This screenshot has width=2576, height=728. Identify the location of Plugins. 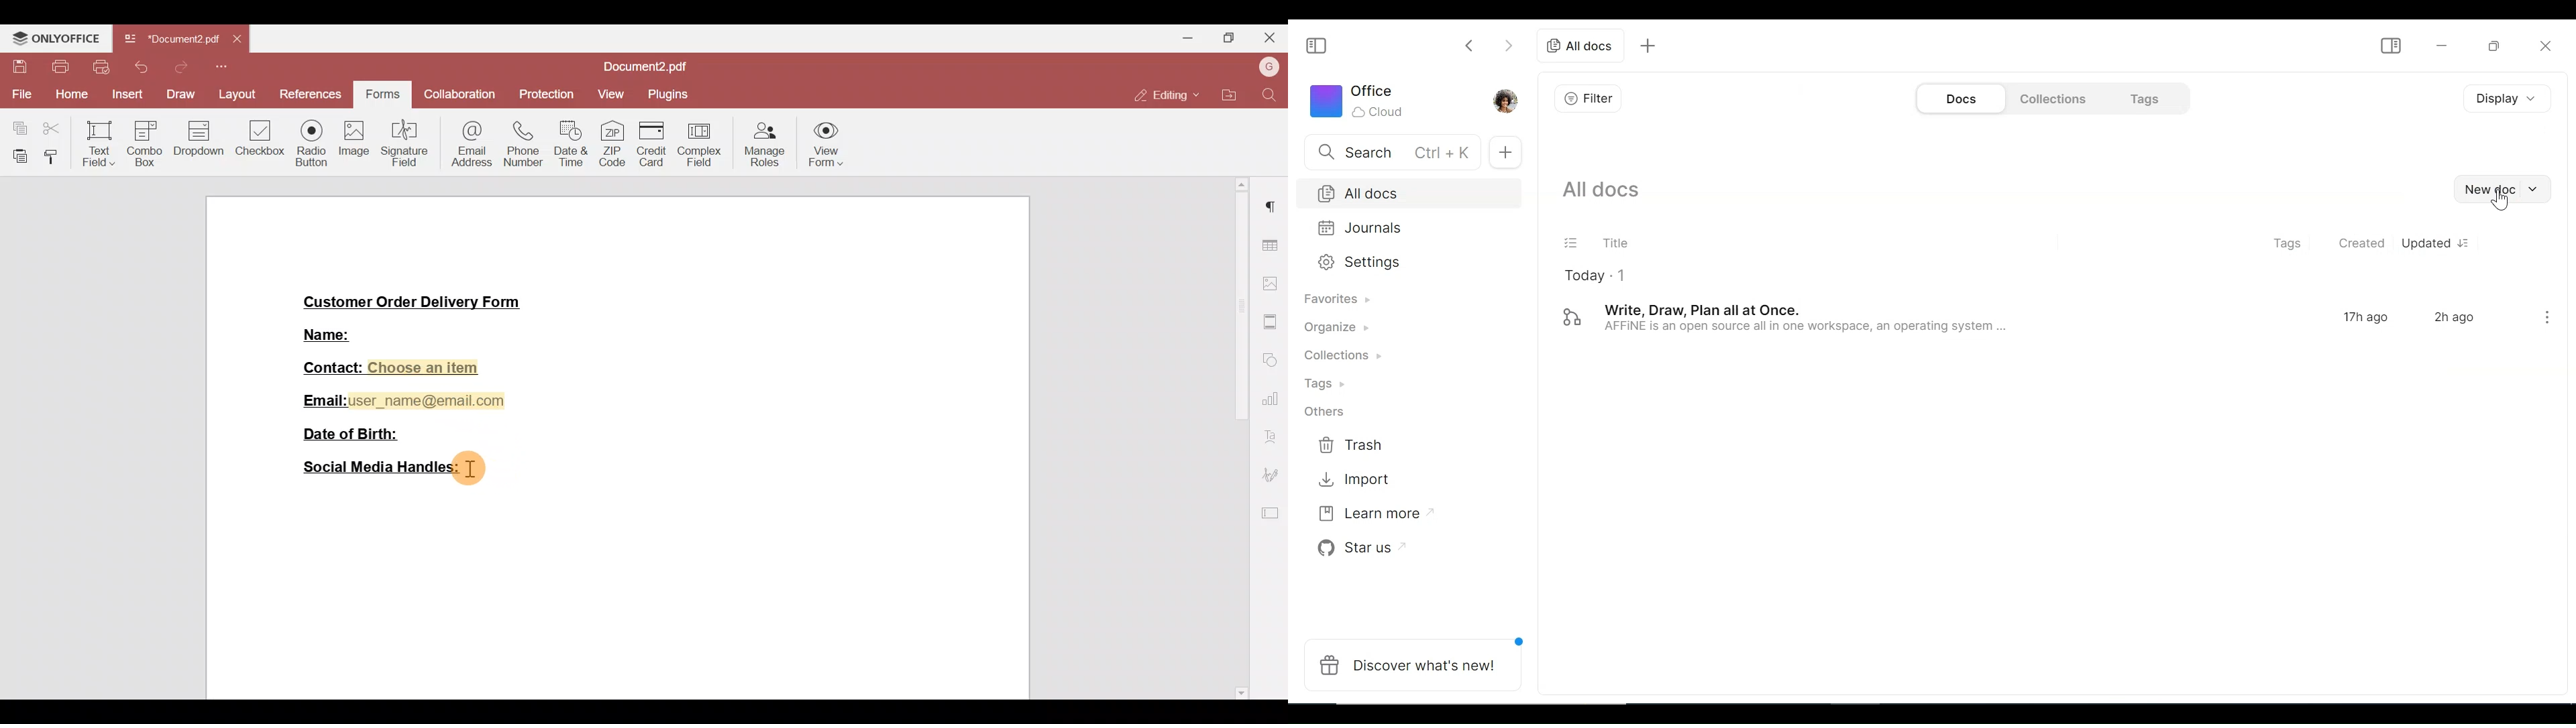
(669, 95).